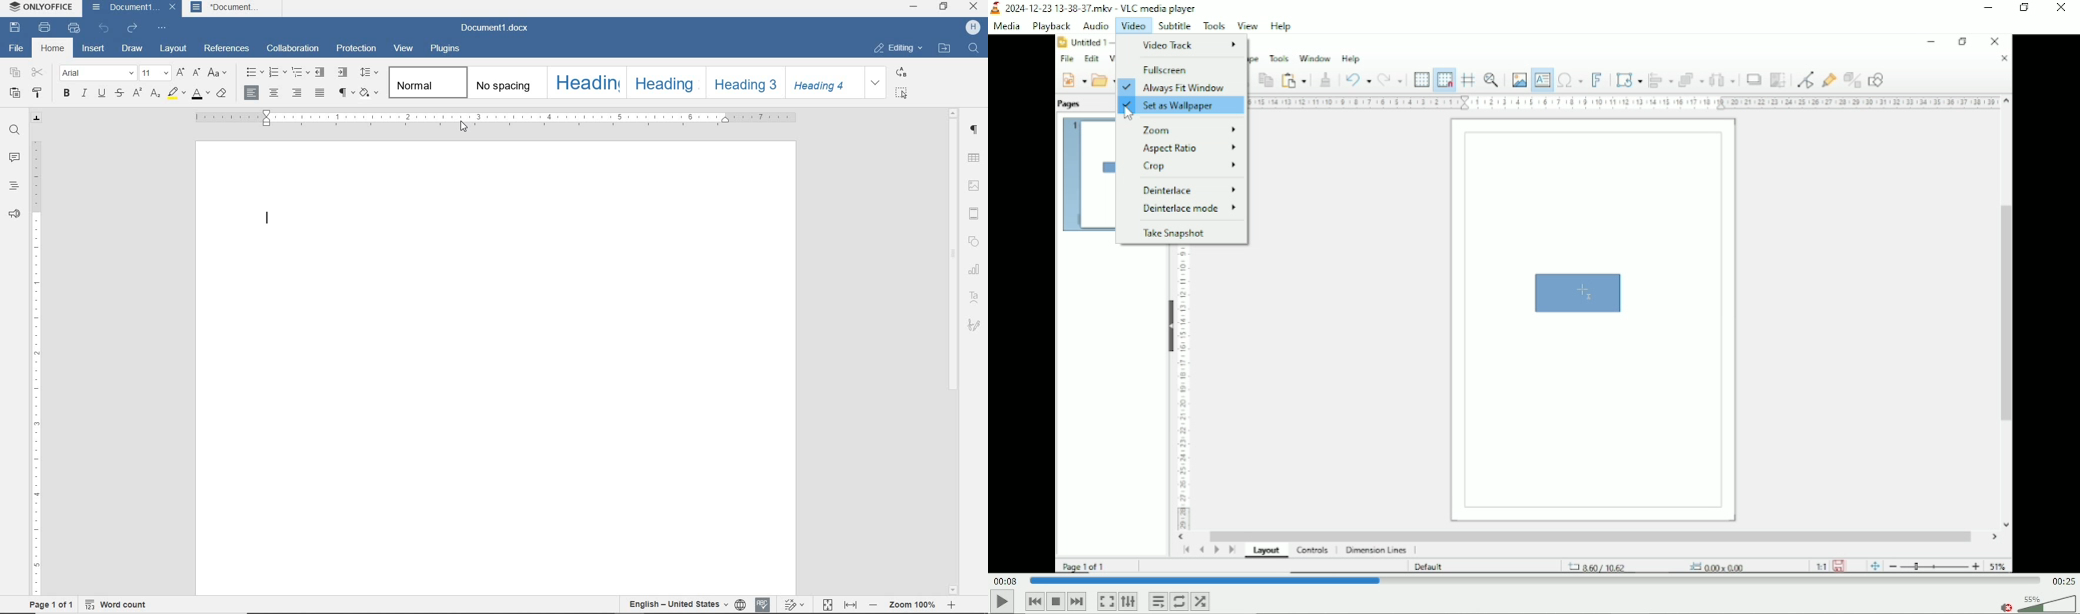  I want to click on JUSTIFIED, so click(321, 94).